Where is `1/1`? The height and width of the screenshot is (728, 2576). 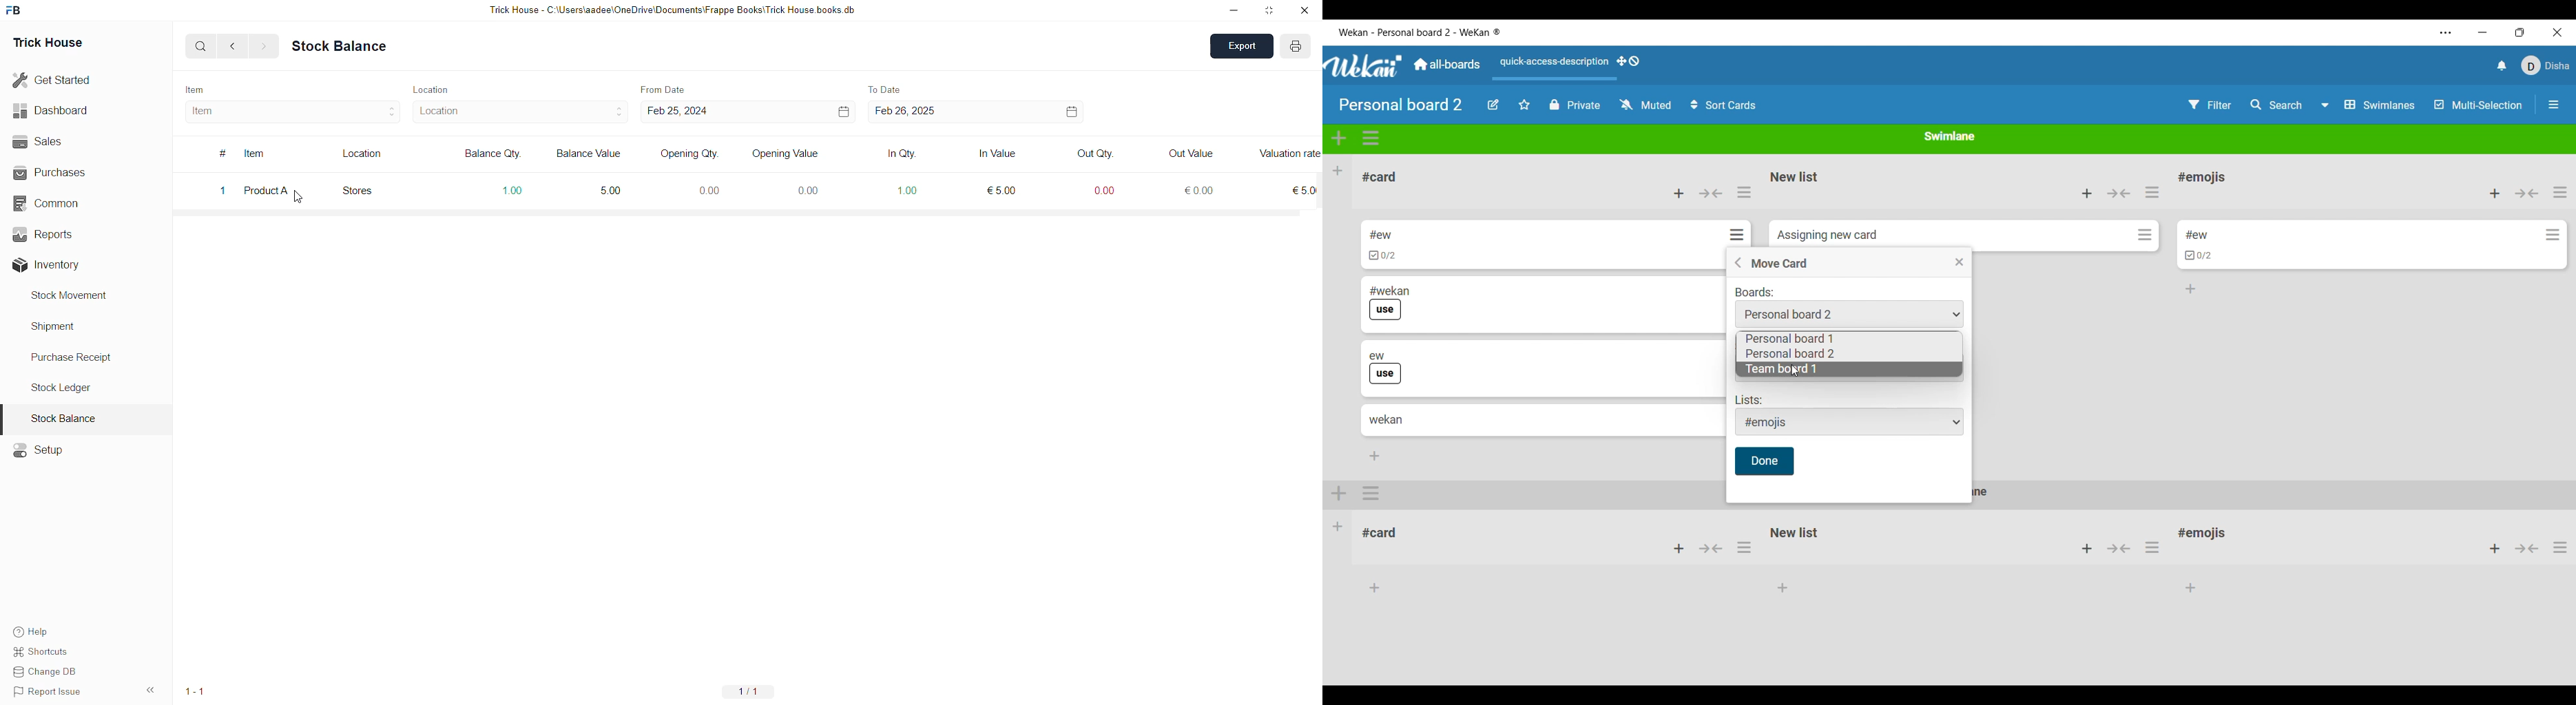
1/1 is located at coordinates (748, 690).